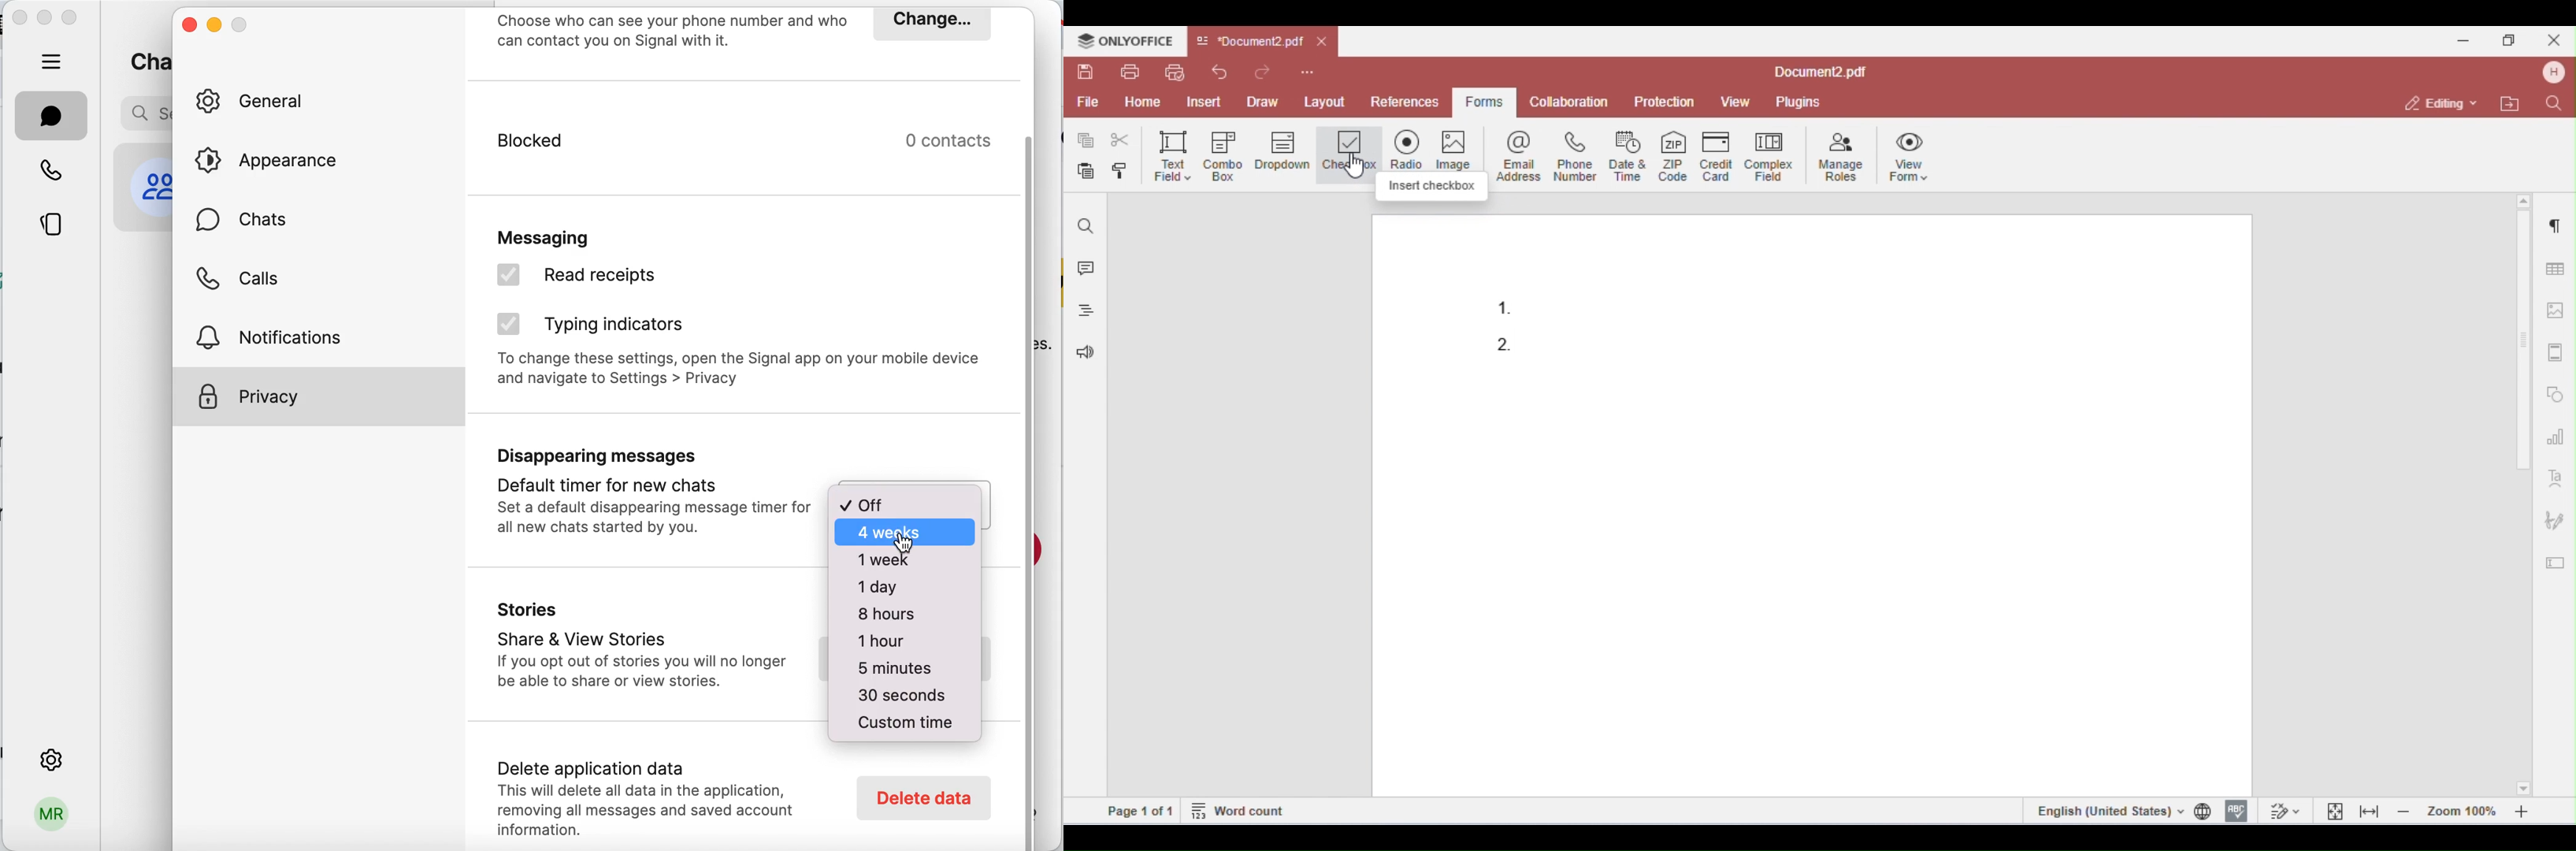 This screenshot has height=868, width=2576. What do you see at coordinates (45, 17) in the screenshot?
I see `minimize` at bounding box center [45, 17].